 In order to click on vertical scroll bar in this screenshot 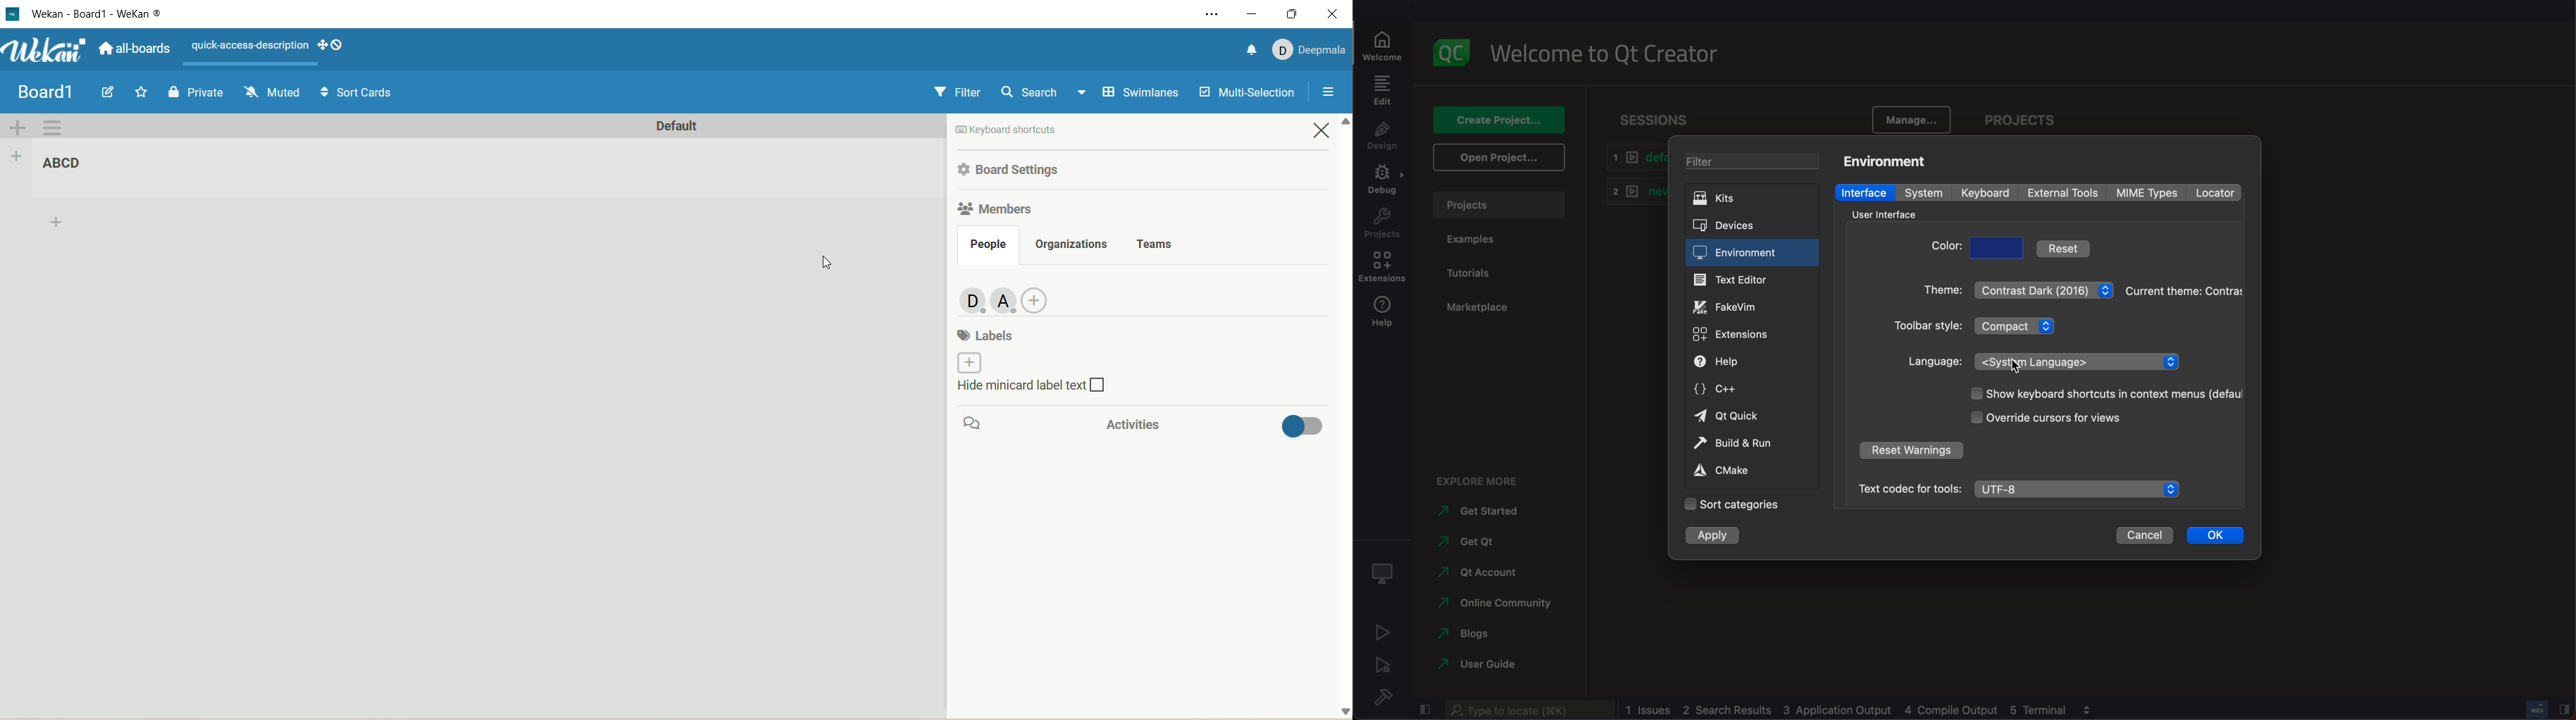, I will do `click(1344, 418)`.